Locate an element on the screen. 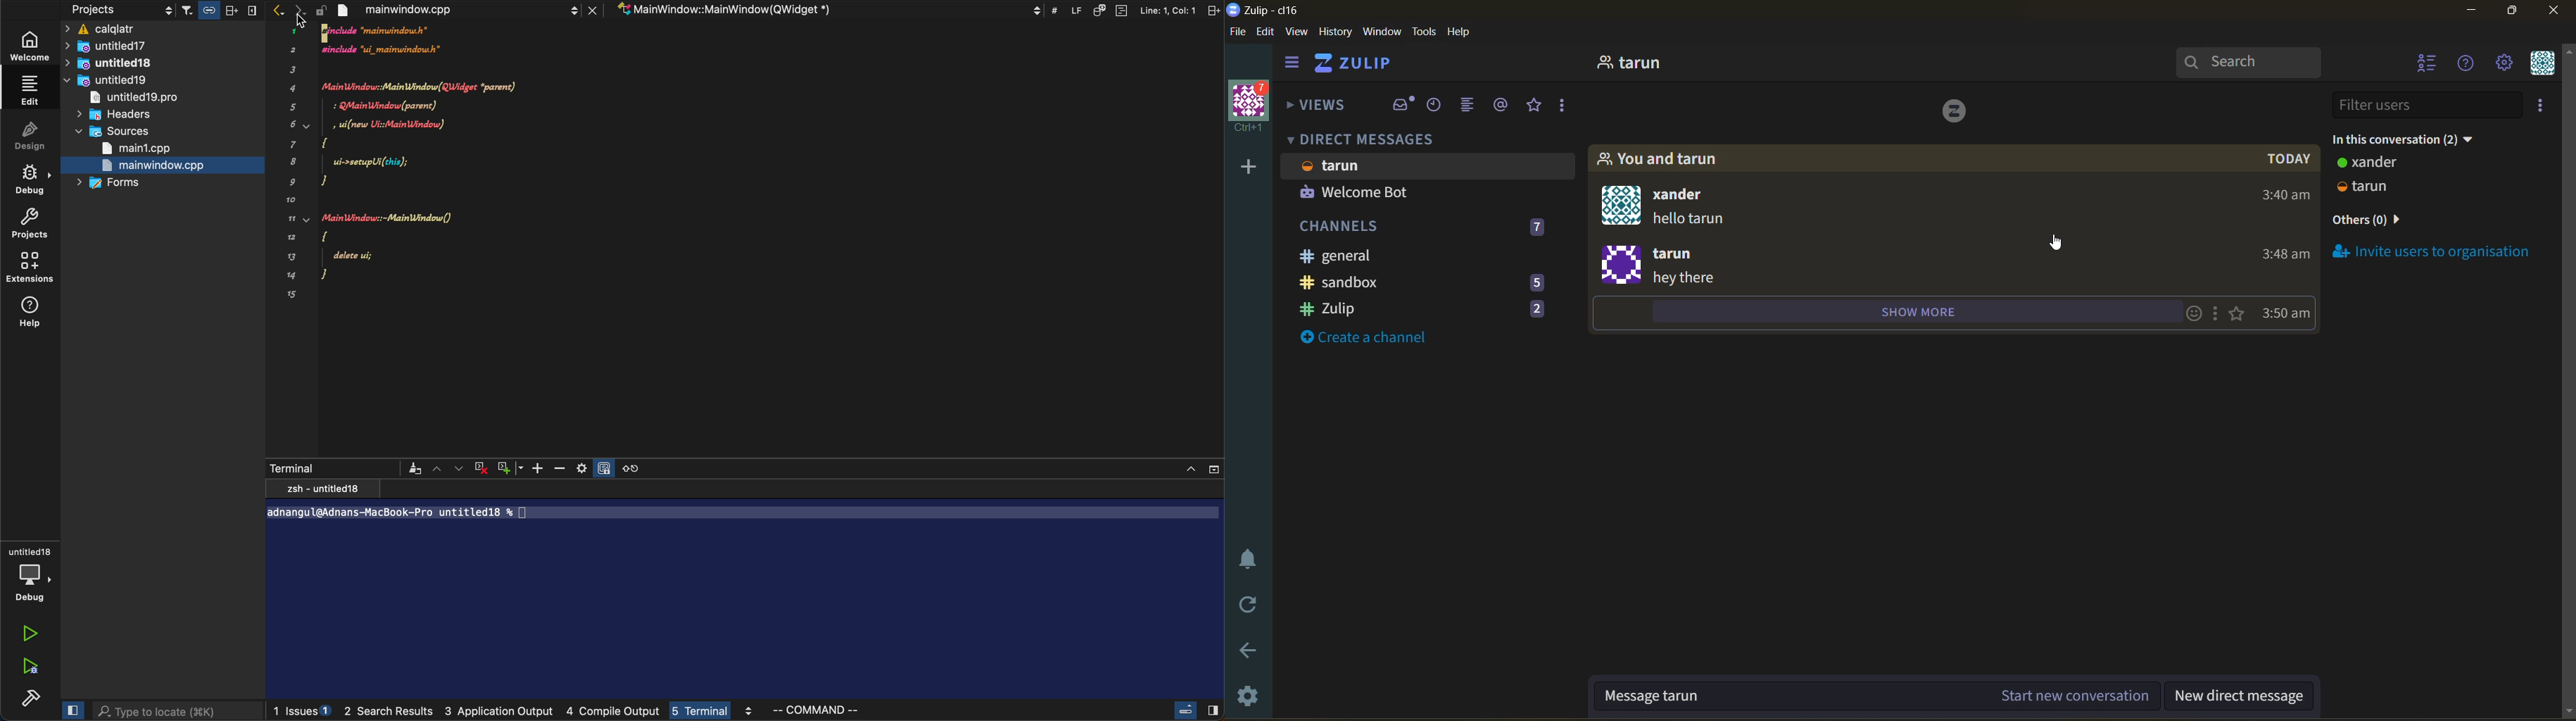 This screenshot has width=2576, height=728. maximize is located at coordinates (2519, 11).